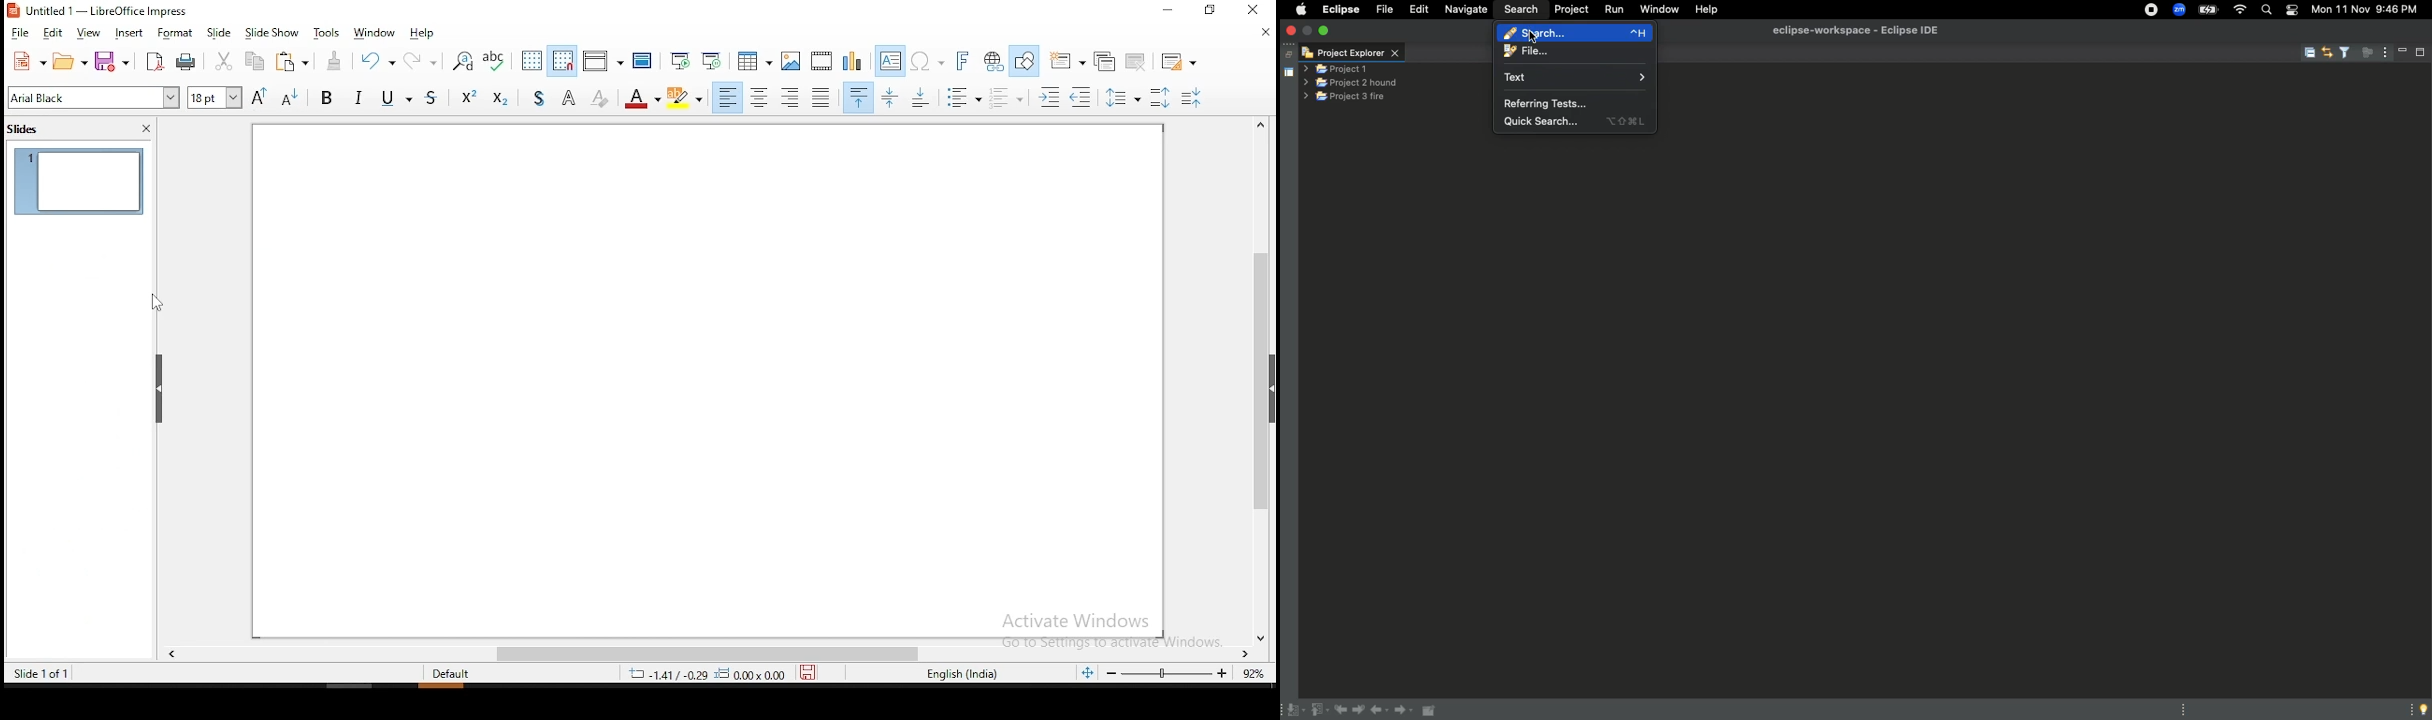  I want to click on icrease paragraph spacing, so click(1159, 97).